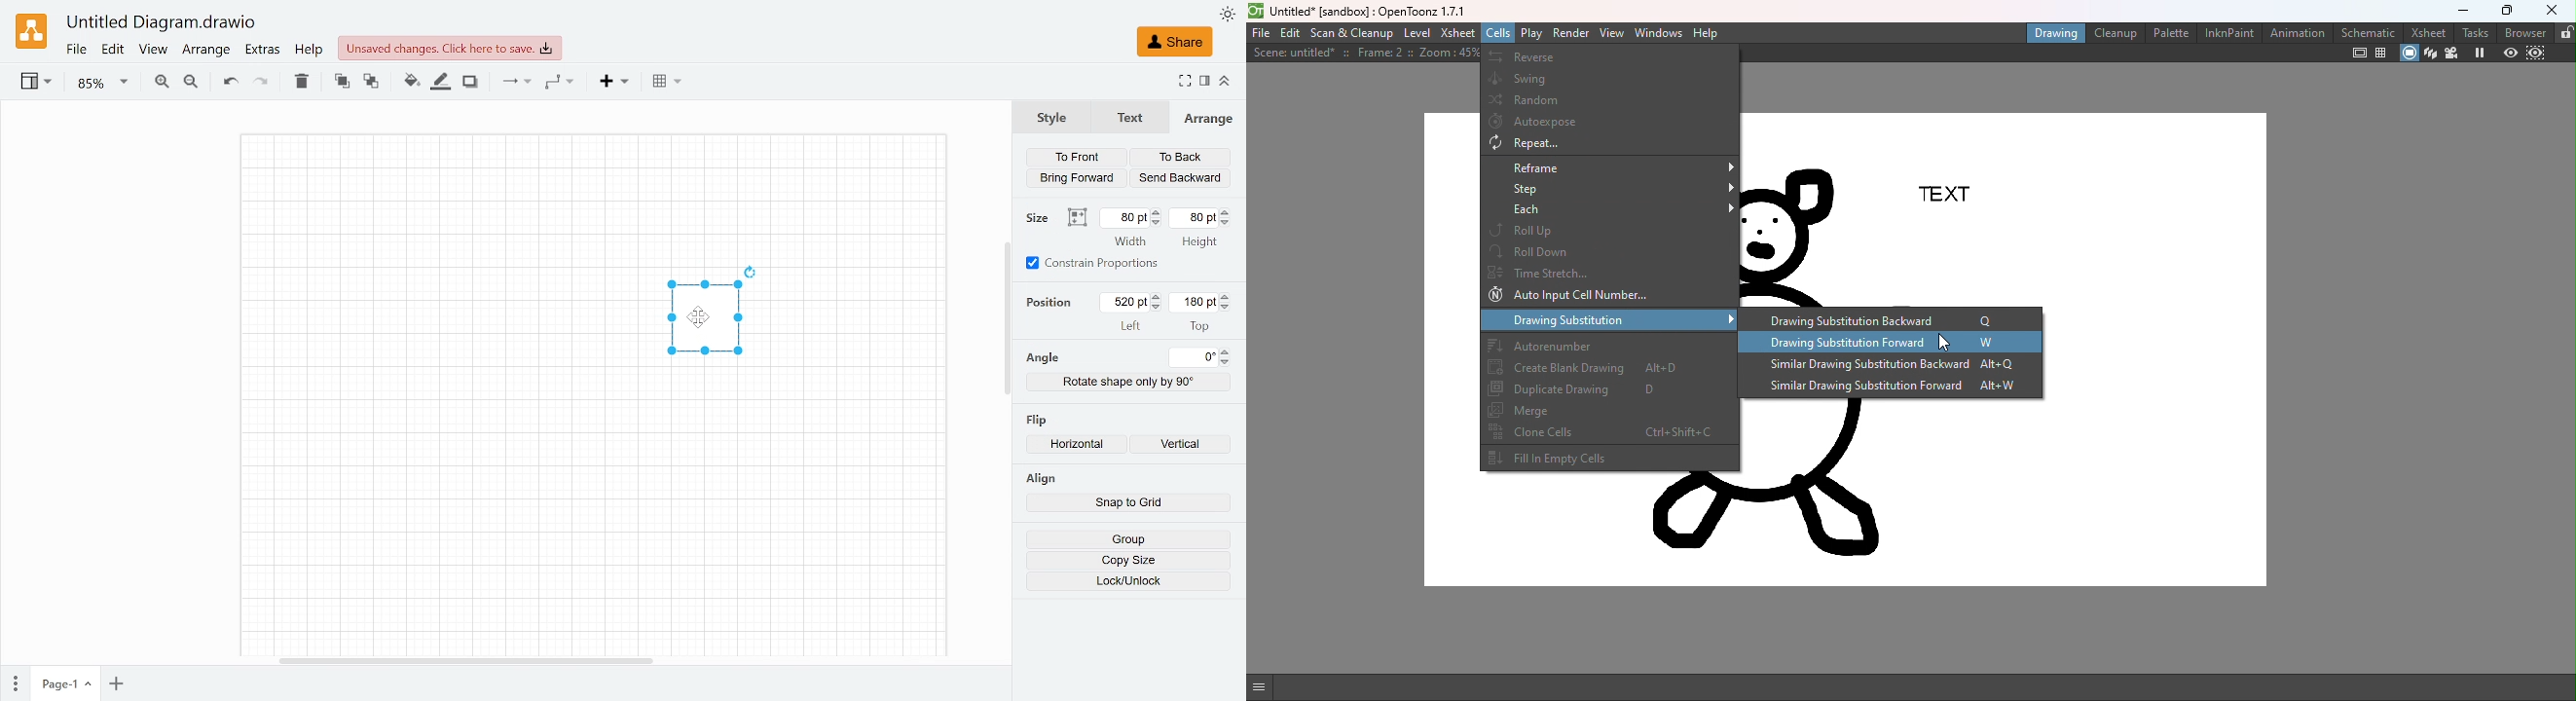 Image resolution: width=2576 pixels, height=728 pixels. What do you see at coordinates (152, 51) in the screenshot?
I see `View` at bounding box center [152, 51].